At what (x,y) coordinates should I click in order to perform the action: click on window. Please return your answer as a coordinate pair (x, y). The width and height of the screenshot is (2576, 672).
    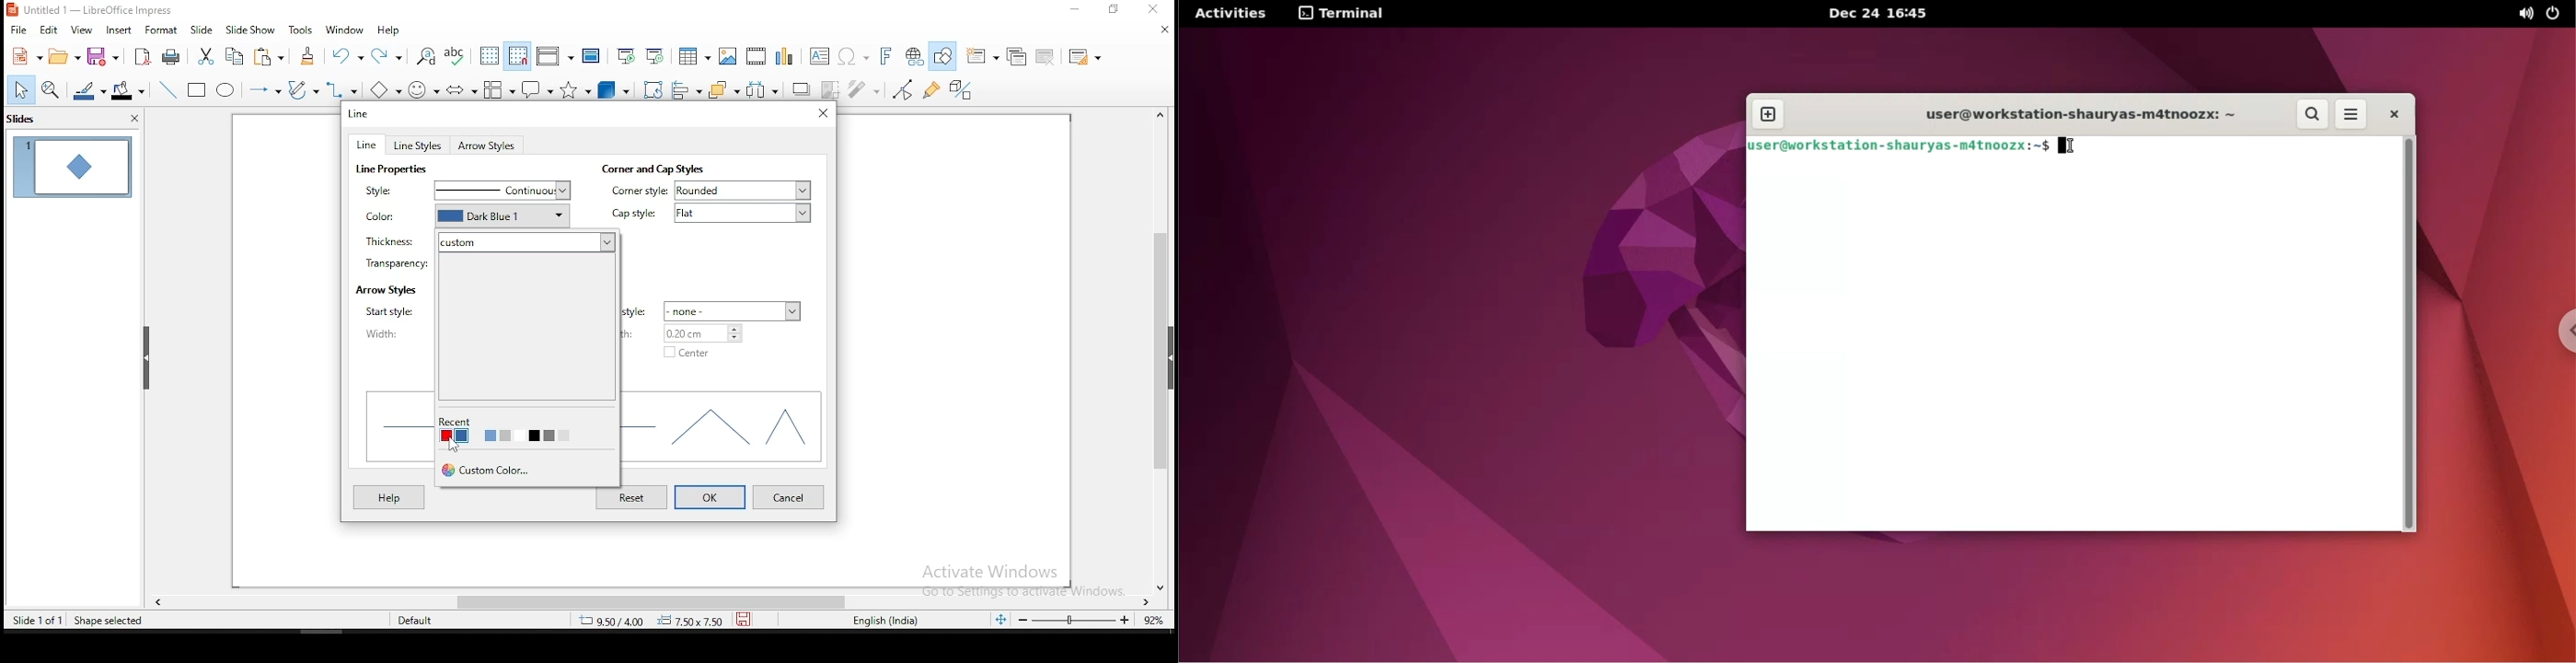
    Looking at the image, I should click on (345, 29).